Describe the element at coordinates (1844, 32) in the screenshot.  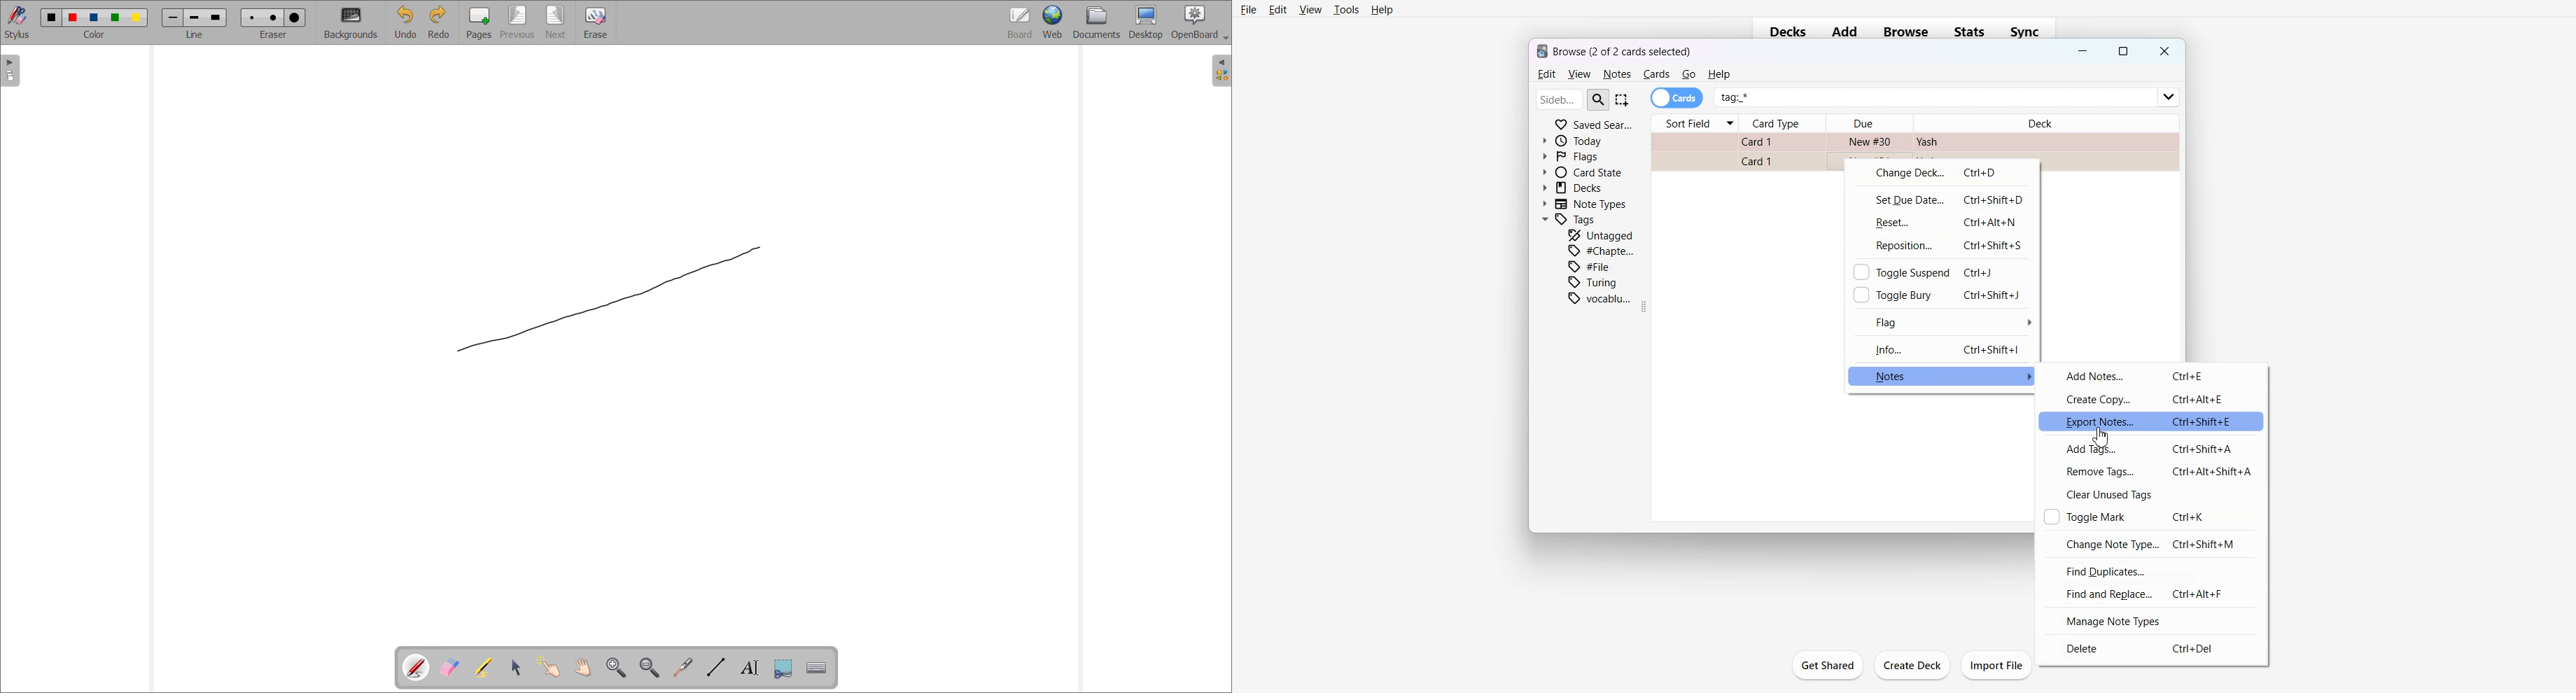
I see `Add` at that location.